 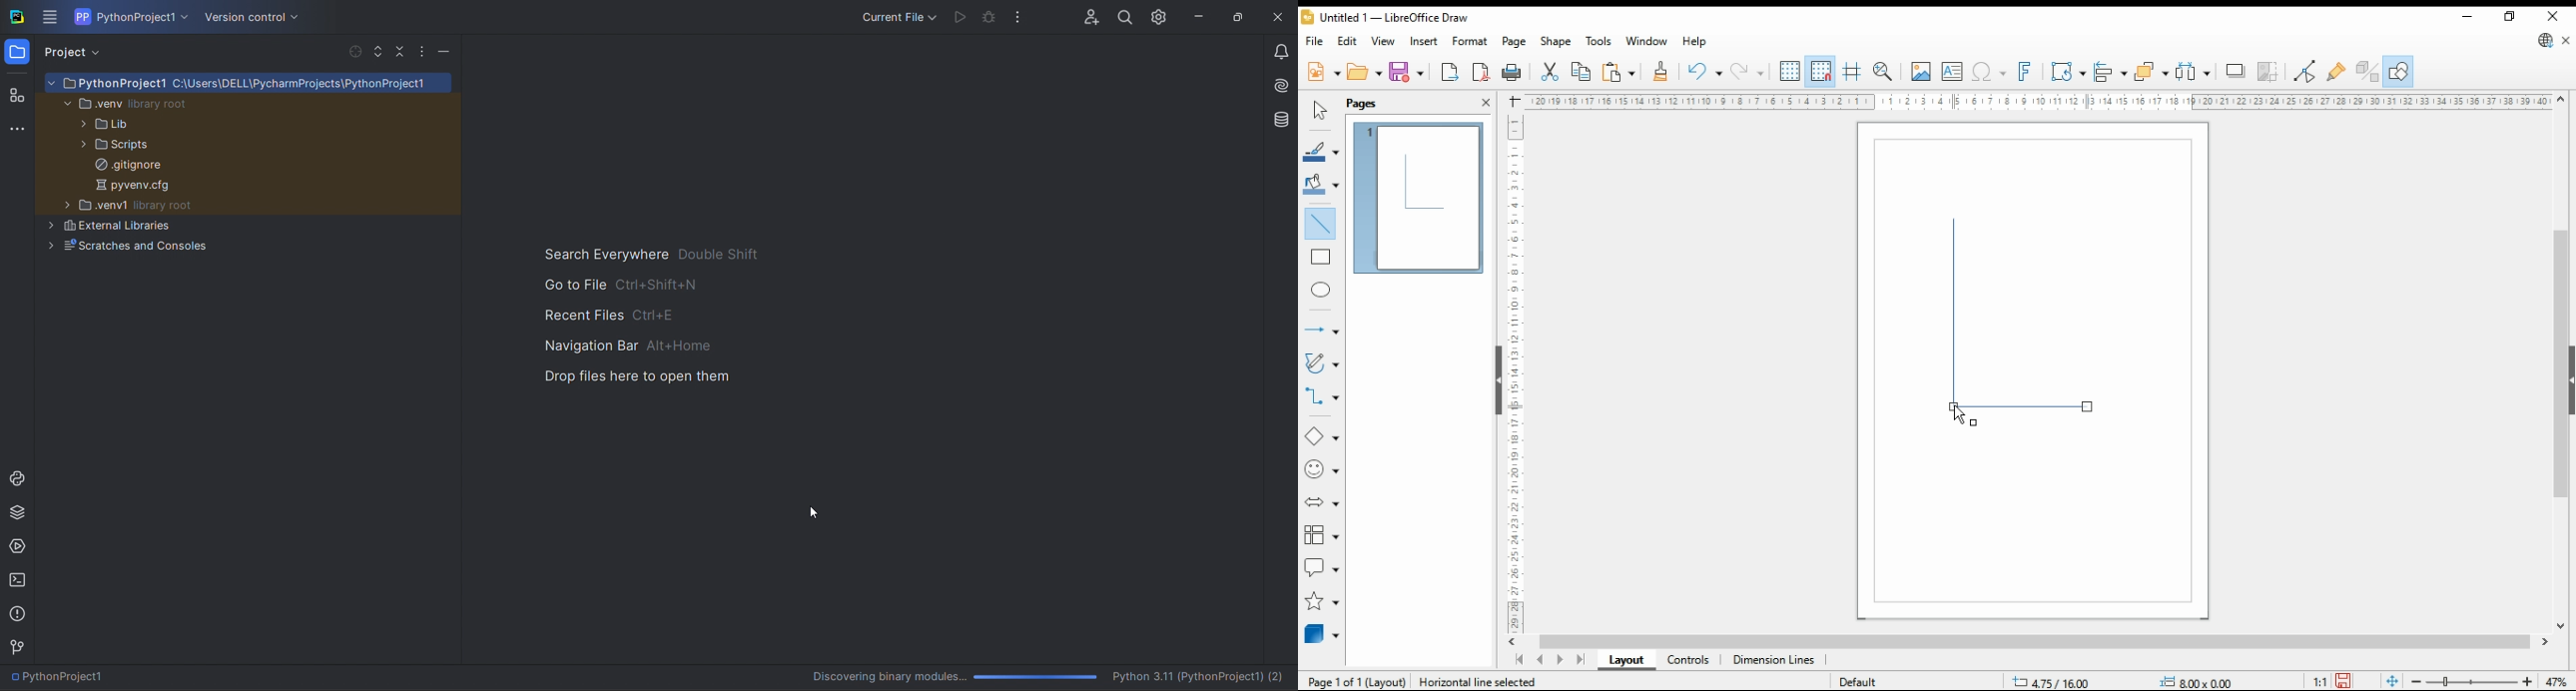 I want to click on move right, so click(x=2547, y=644).